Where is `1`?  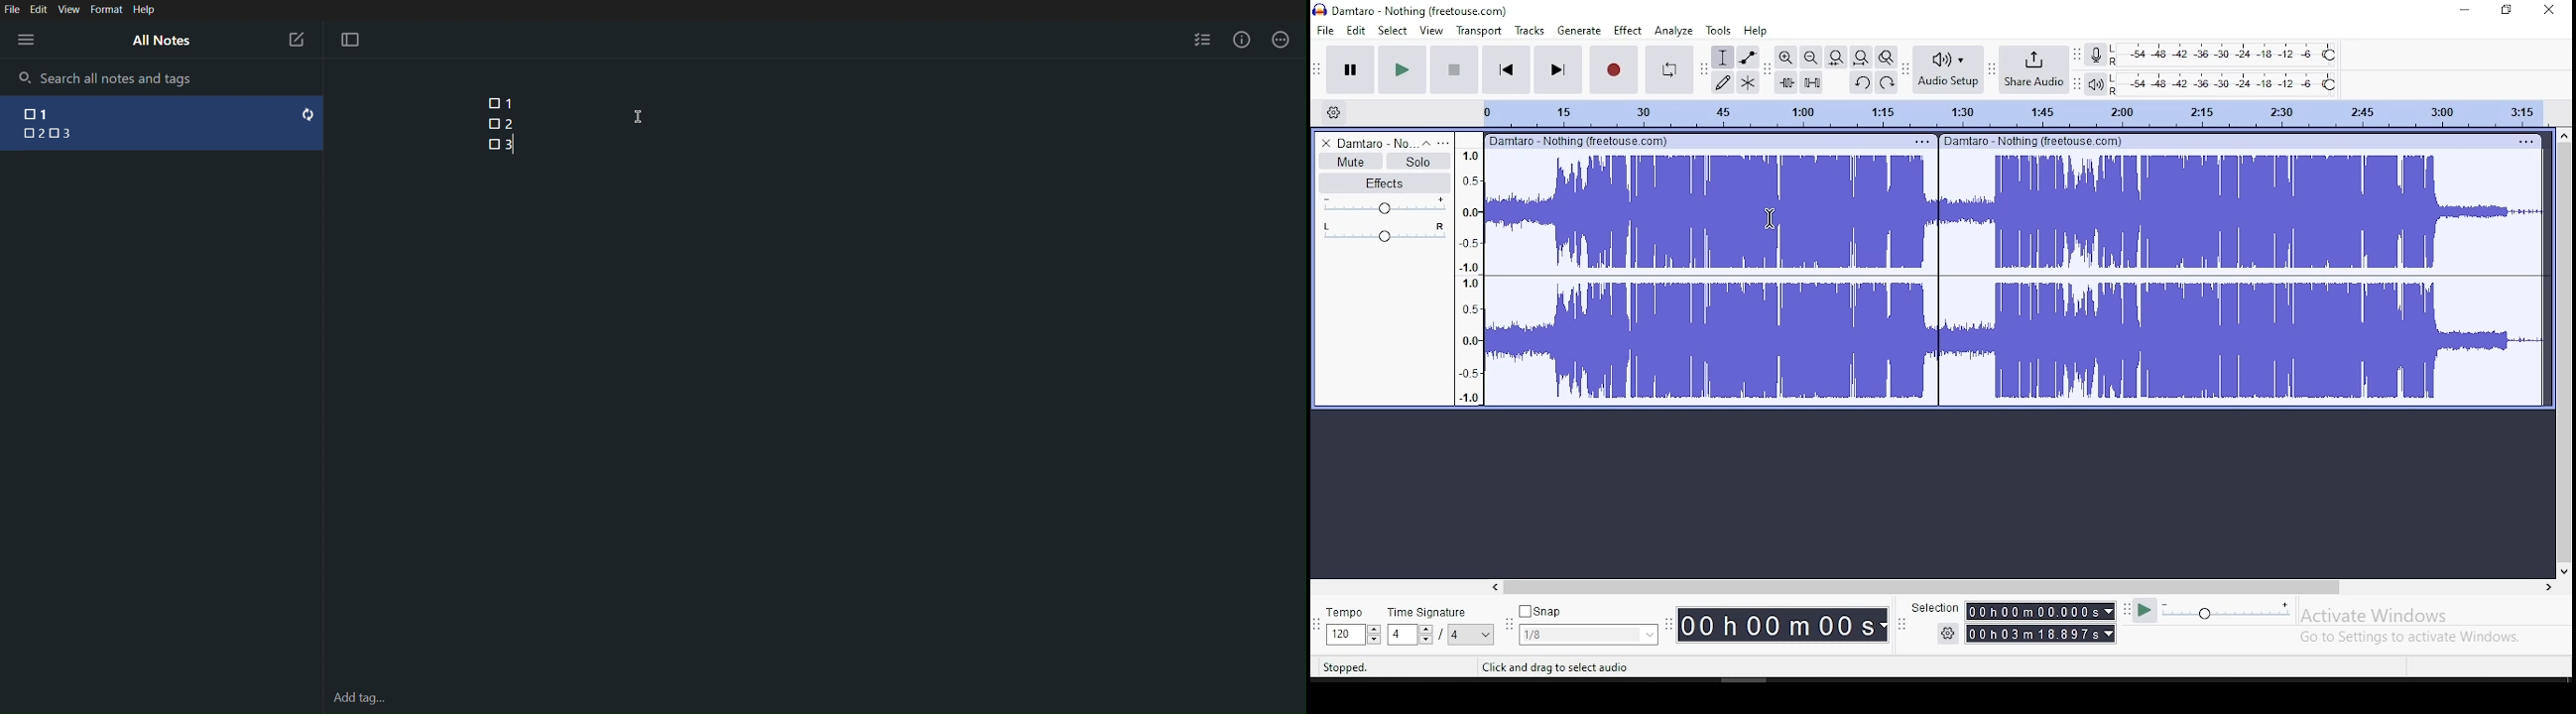 1 is located at coordinates (511, 103).